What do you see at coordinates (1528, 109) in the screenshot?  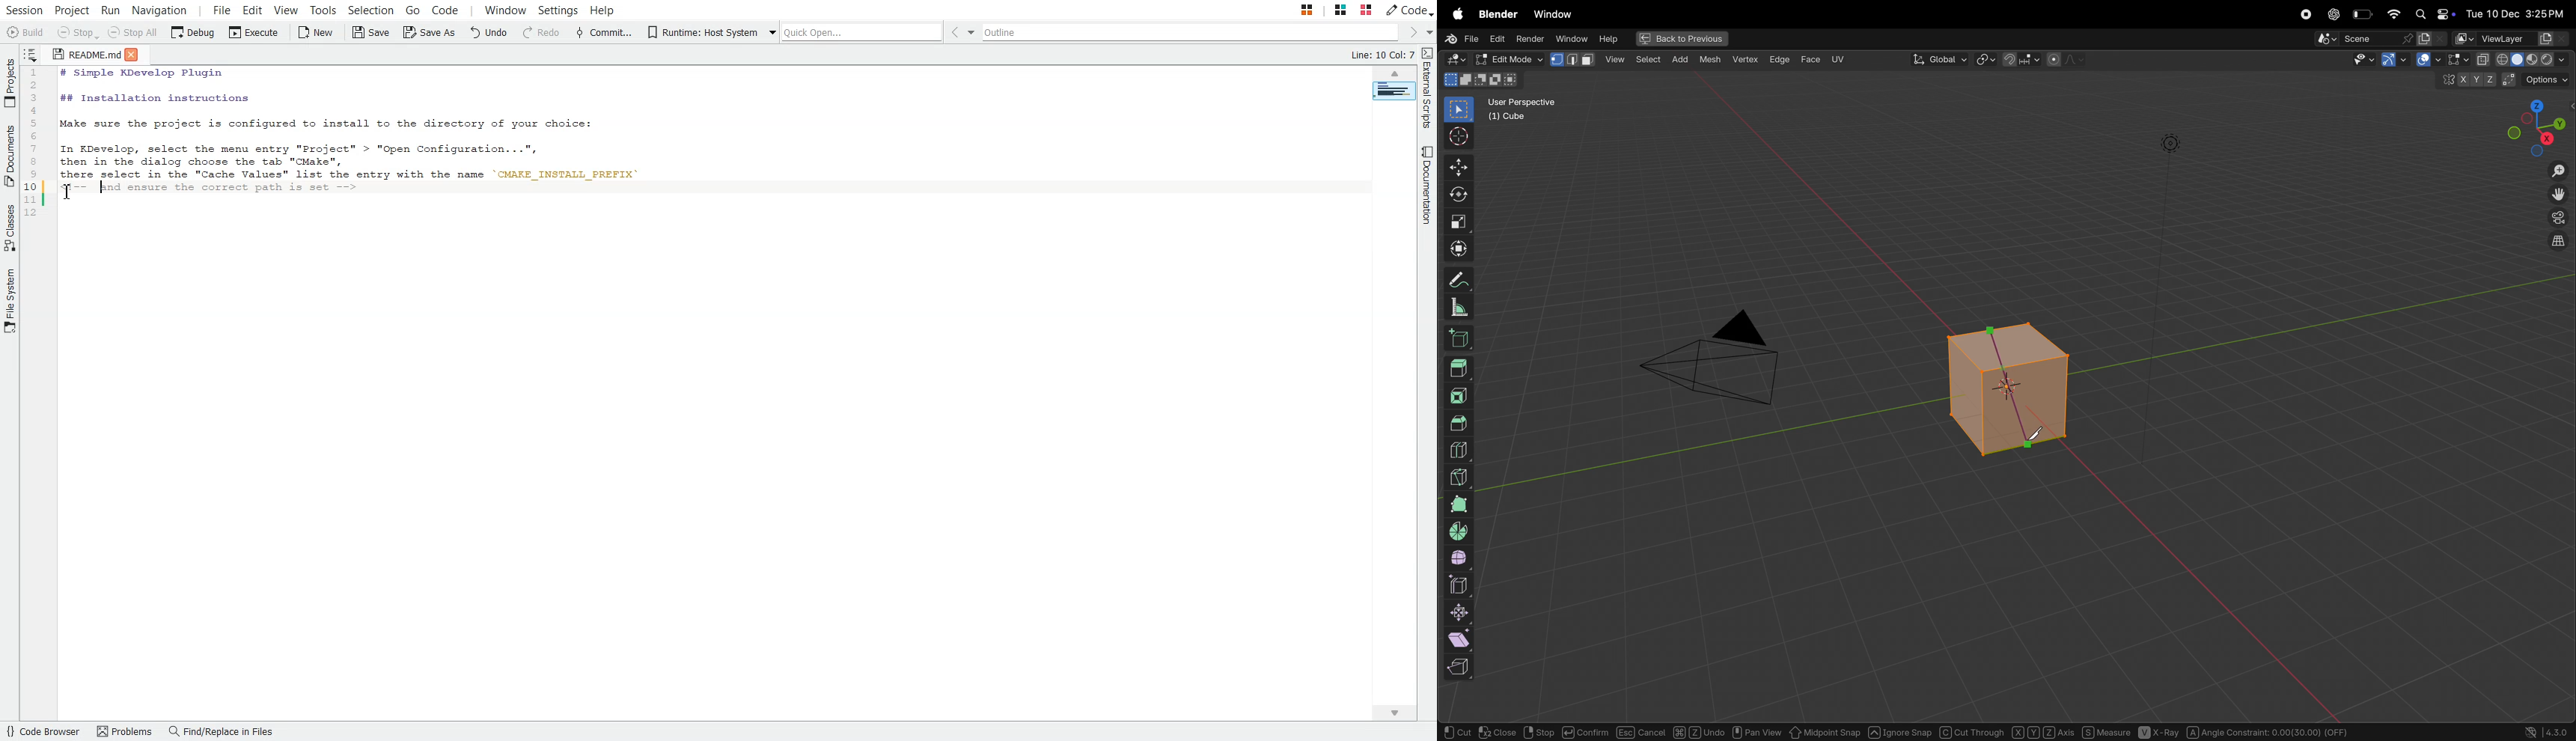 I see `user perscpective` at bounding box center [1528, 109].